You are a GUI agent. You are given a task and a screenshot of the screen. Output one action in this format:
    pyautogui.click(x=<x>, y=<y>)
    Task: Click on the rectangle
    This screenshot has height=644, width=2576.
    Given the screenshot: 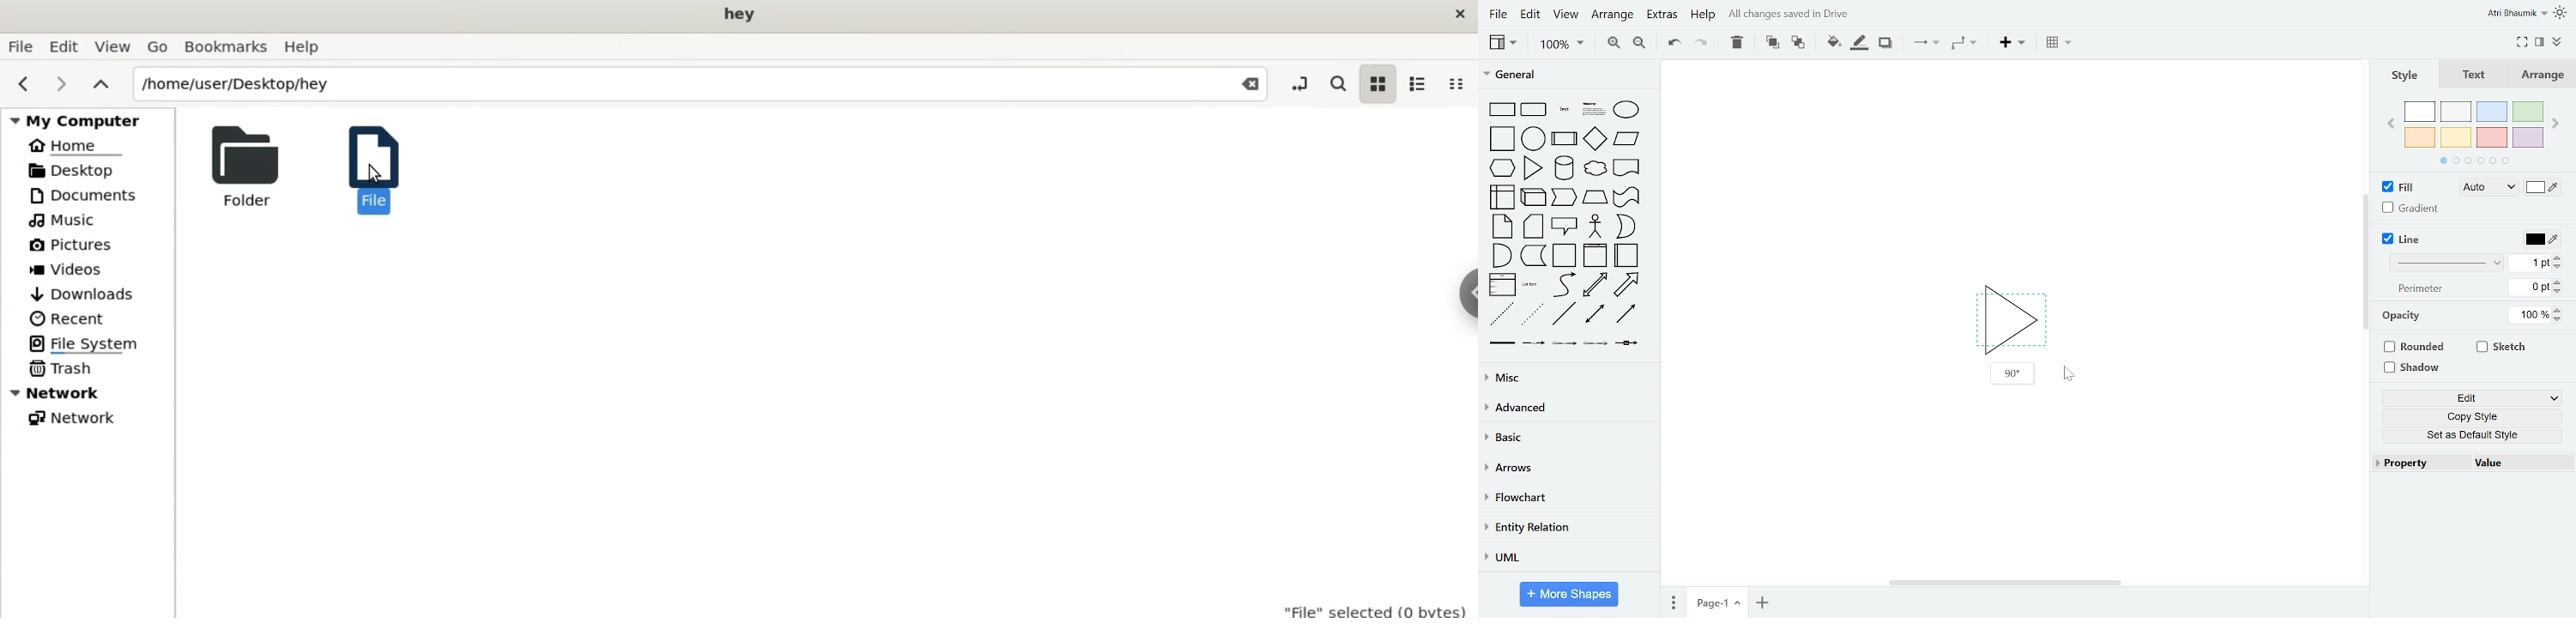 What is the action you would take?
    pyautogui.click(x=1499, y=110)
    